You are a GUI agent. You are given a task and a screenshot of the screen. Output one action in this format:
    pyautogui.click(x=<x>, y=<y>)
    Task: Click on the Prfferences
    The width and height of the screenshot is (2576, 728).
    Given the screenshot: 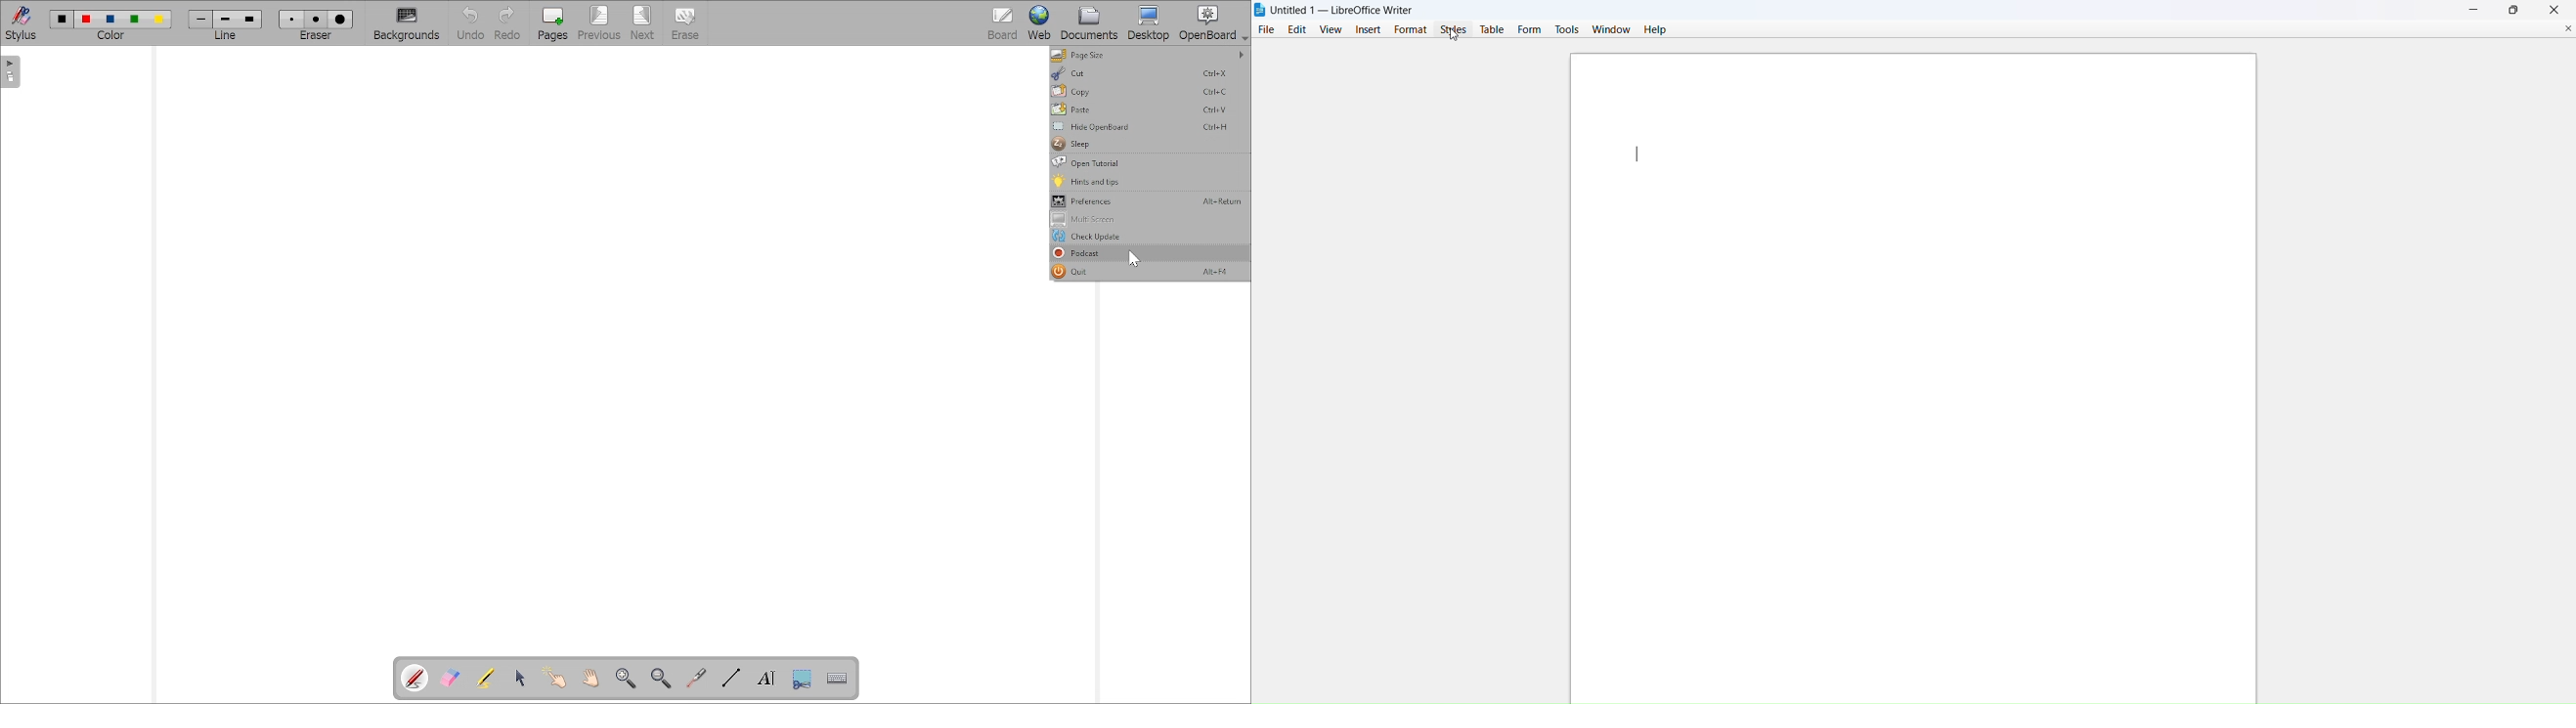 What is the action you would take?
    pyautogui.click(x=1149, y=201)
    